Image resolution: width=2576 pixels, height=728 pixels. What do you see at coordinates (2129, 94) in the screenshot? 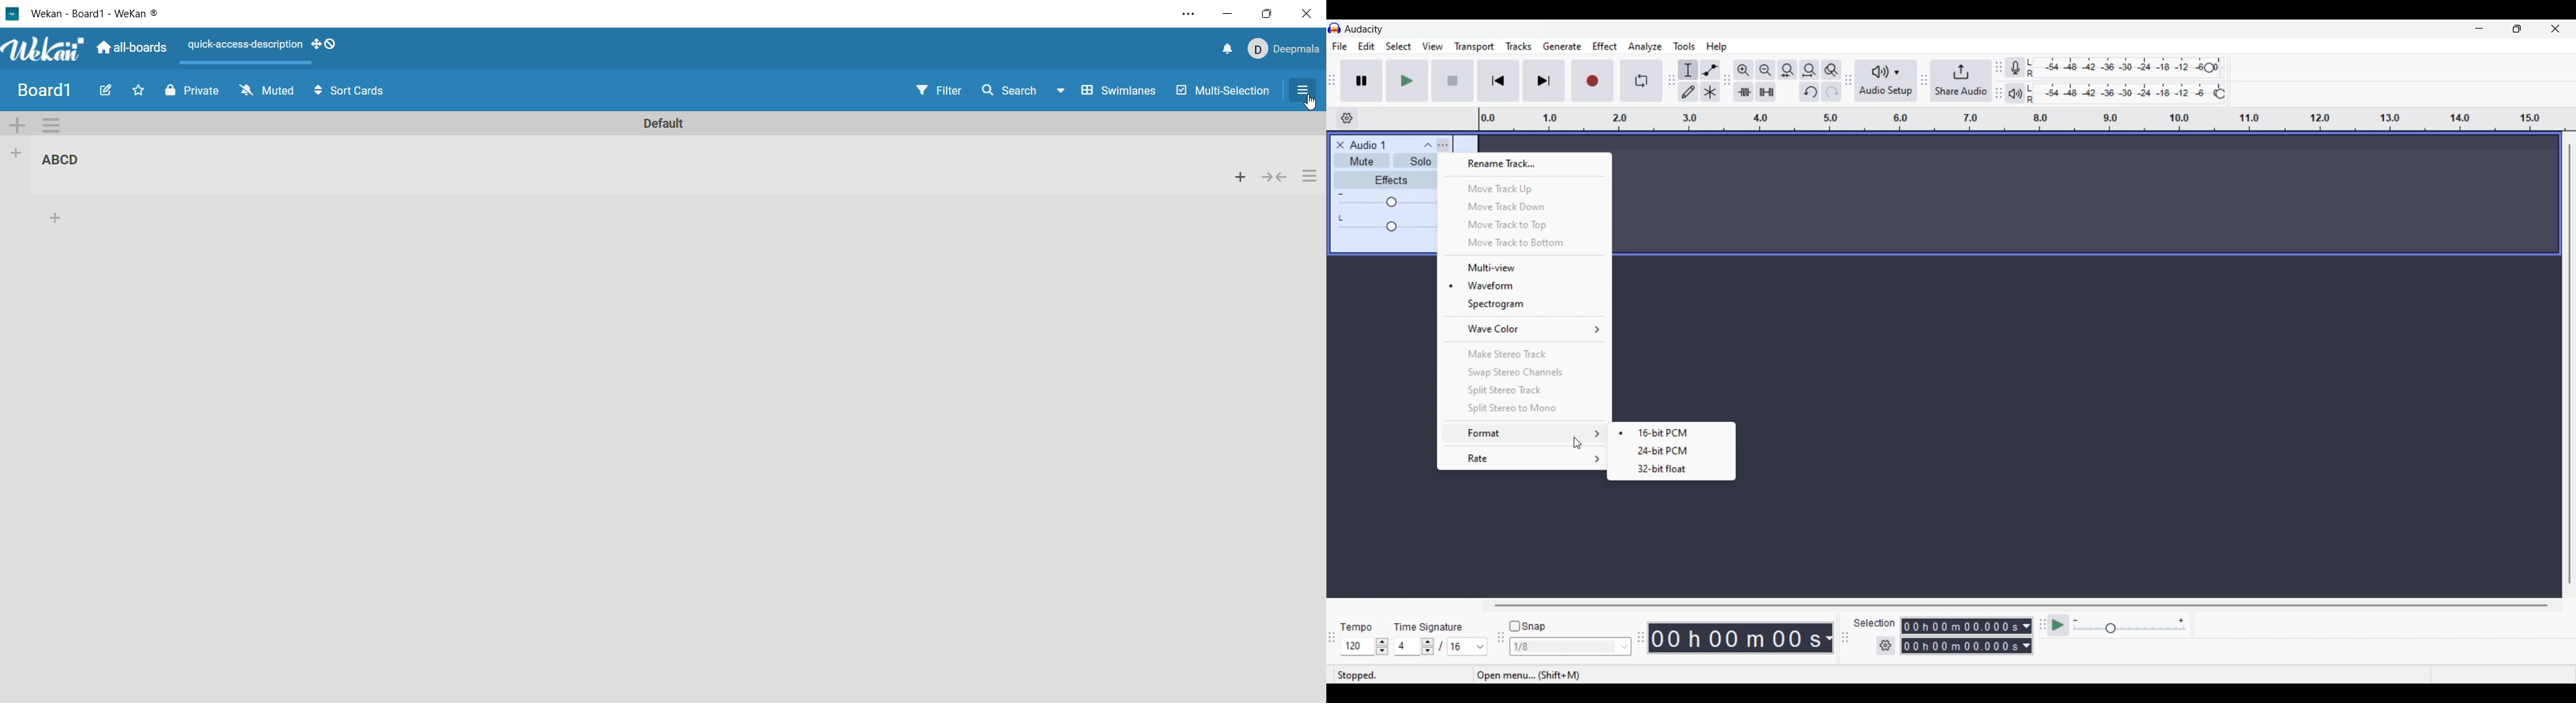
I see `Playback level` at bounding box center [2129, 94].